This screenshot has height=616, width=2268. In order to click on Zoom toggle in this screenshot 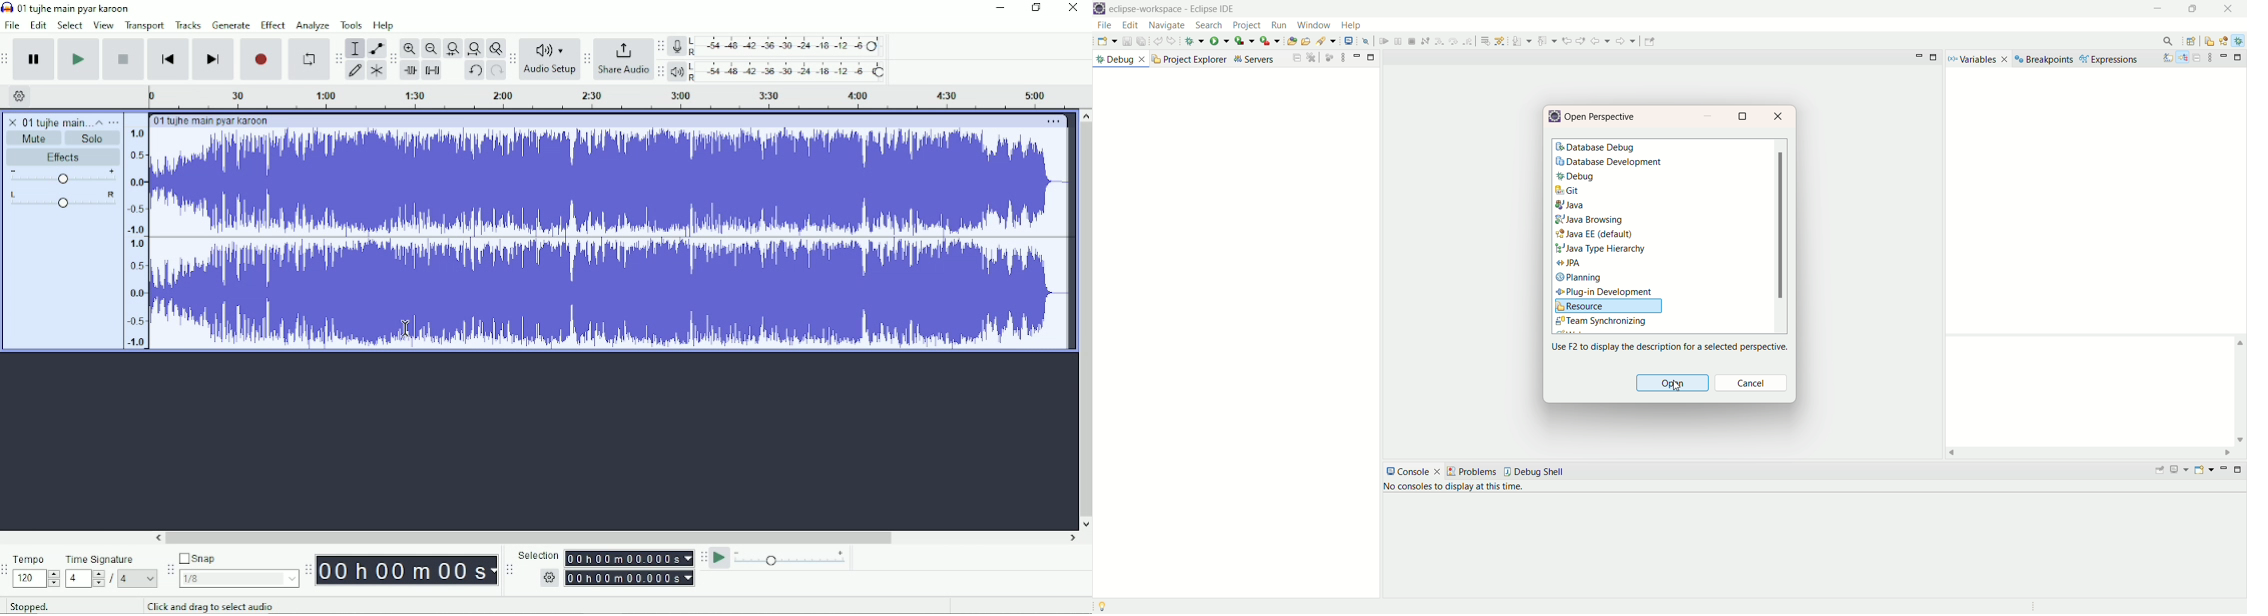, I will do `click(495, 48)`.